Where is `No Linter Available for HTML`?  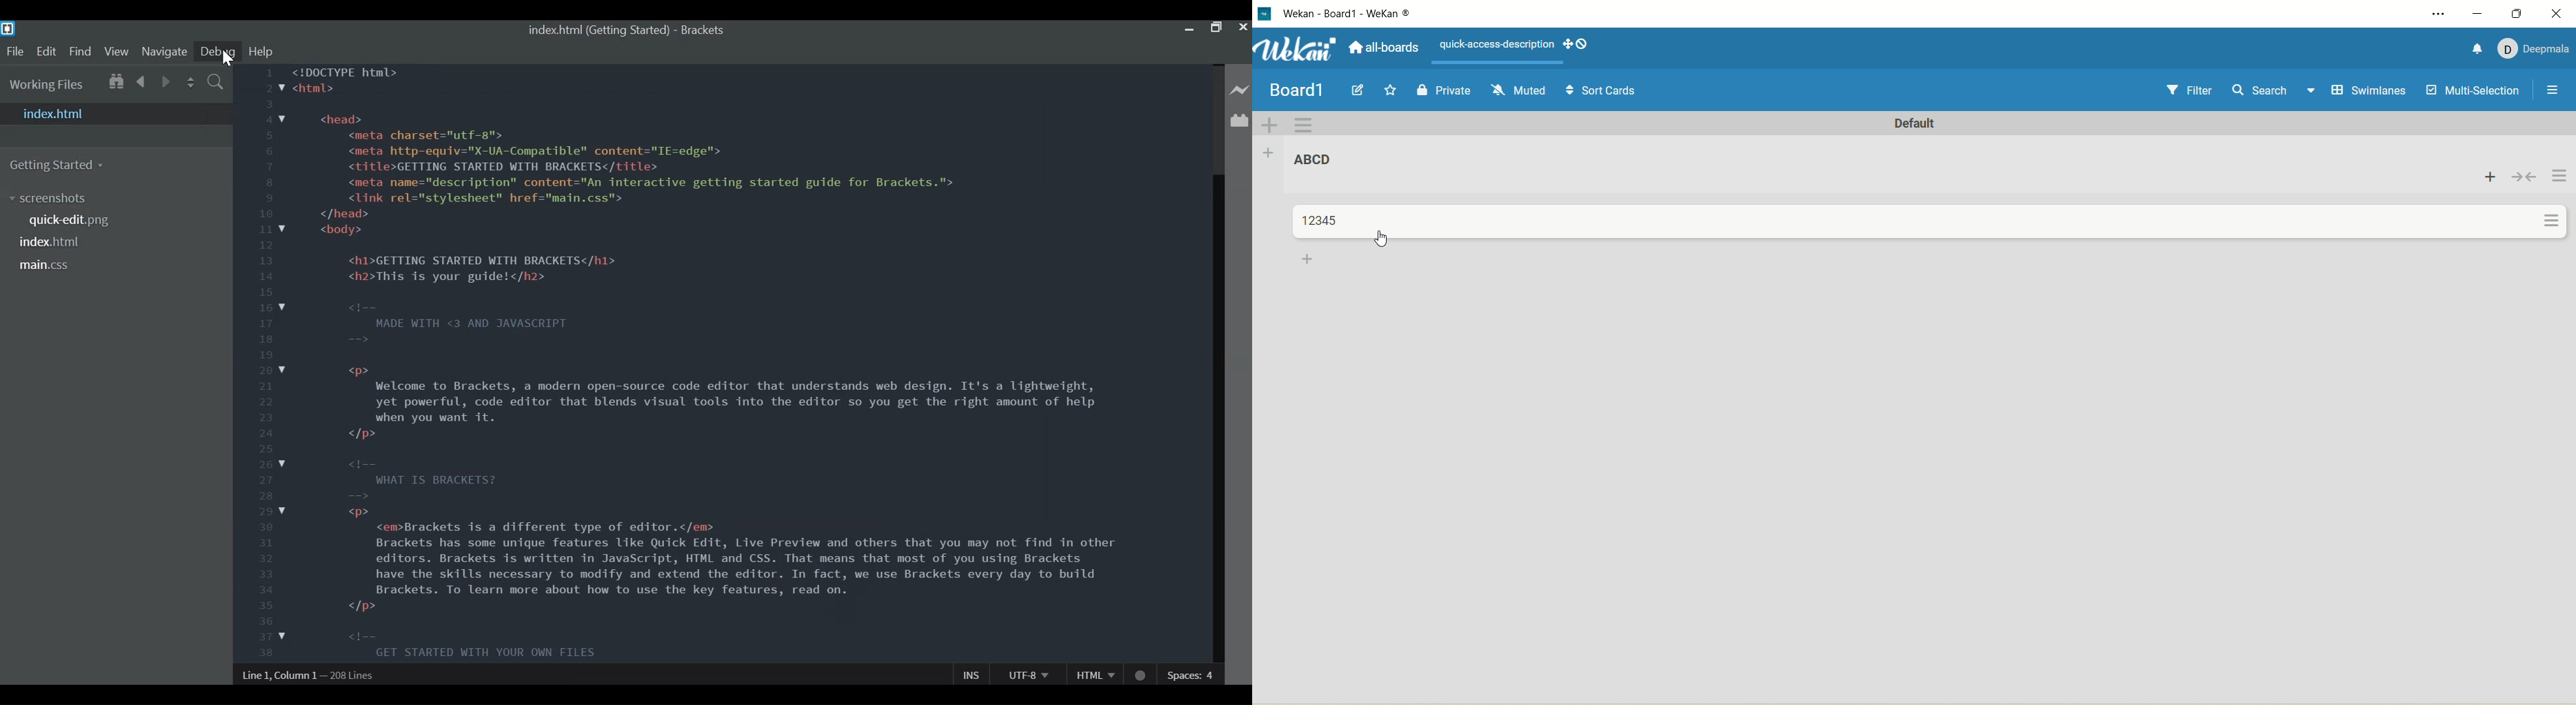
No Linter Available for HTML is located at coordinates (1141, 674).